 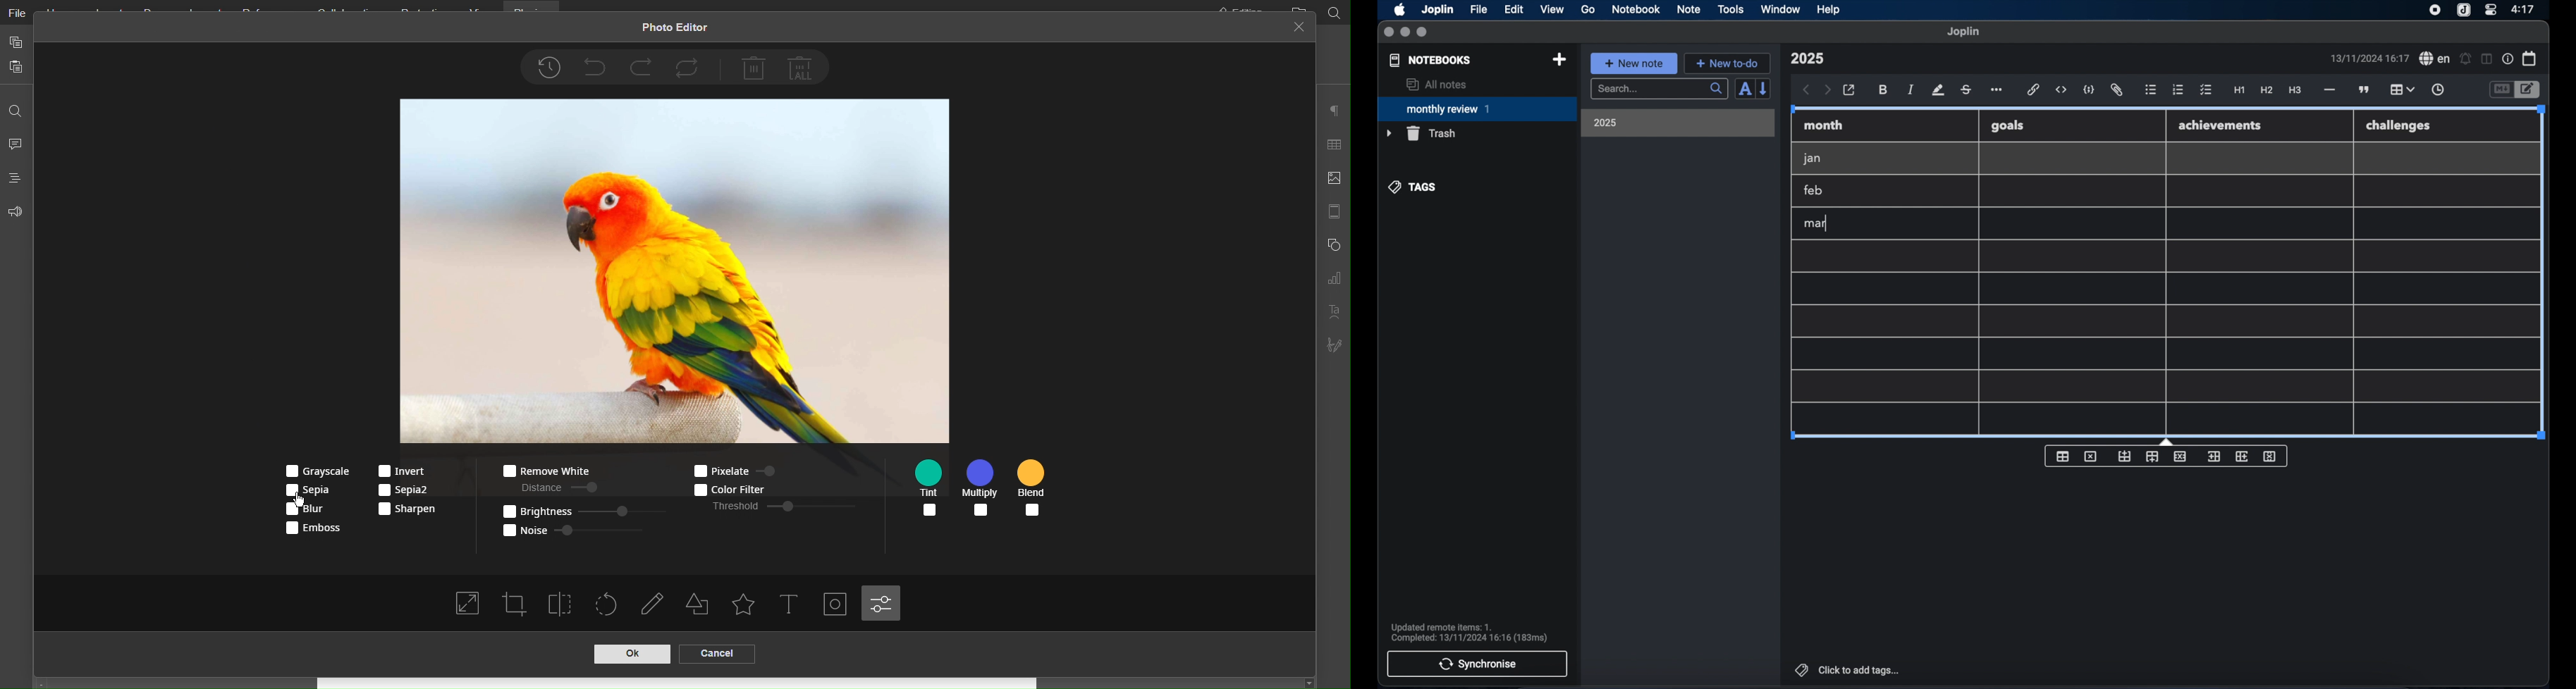 What do you see at coordinates (1966, 90) in the screenshot?
I see `strikethrough` at bounding box center [1966, 90].